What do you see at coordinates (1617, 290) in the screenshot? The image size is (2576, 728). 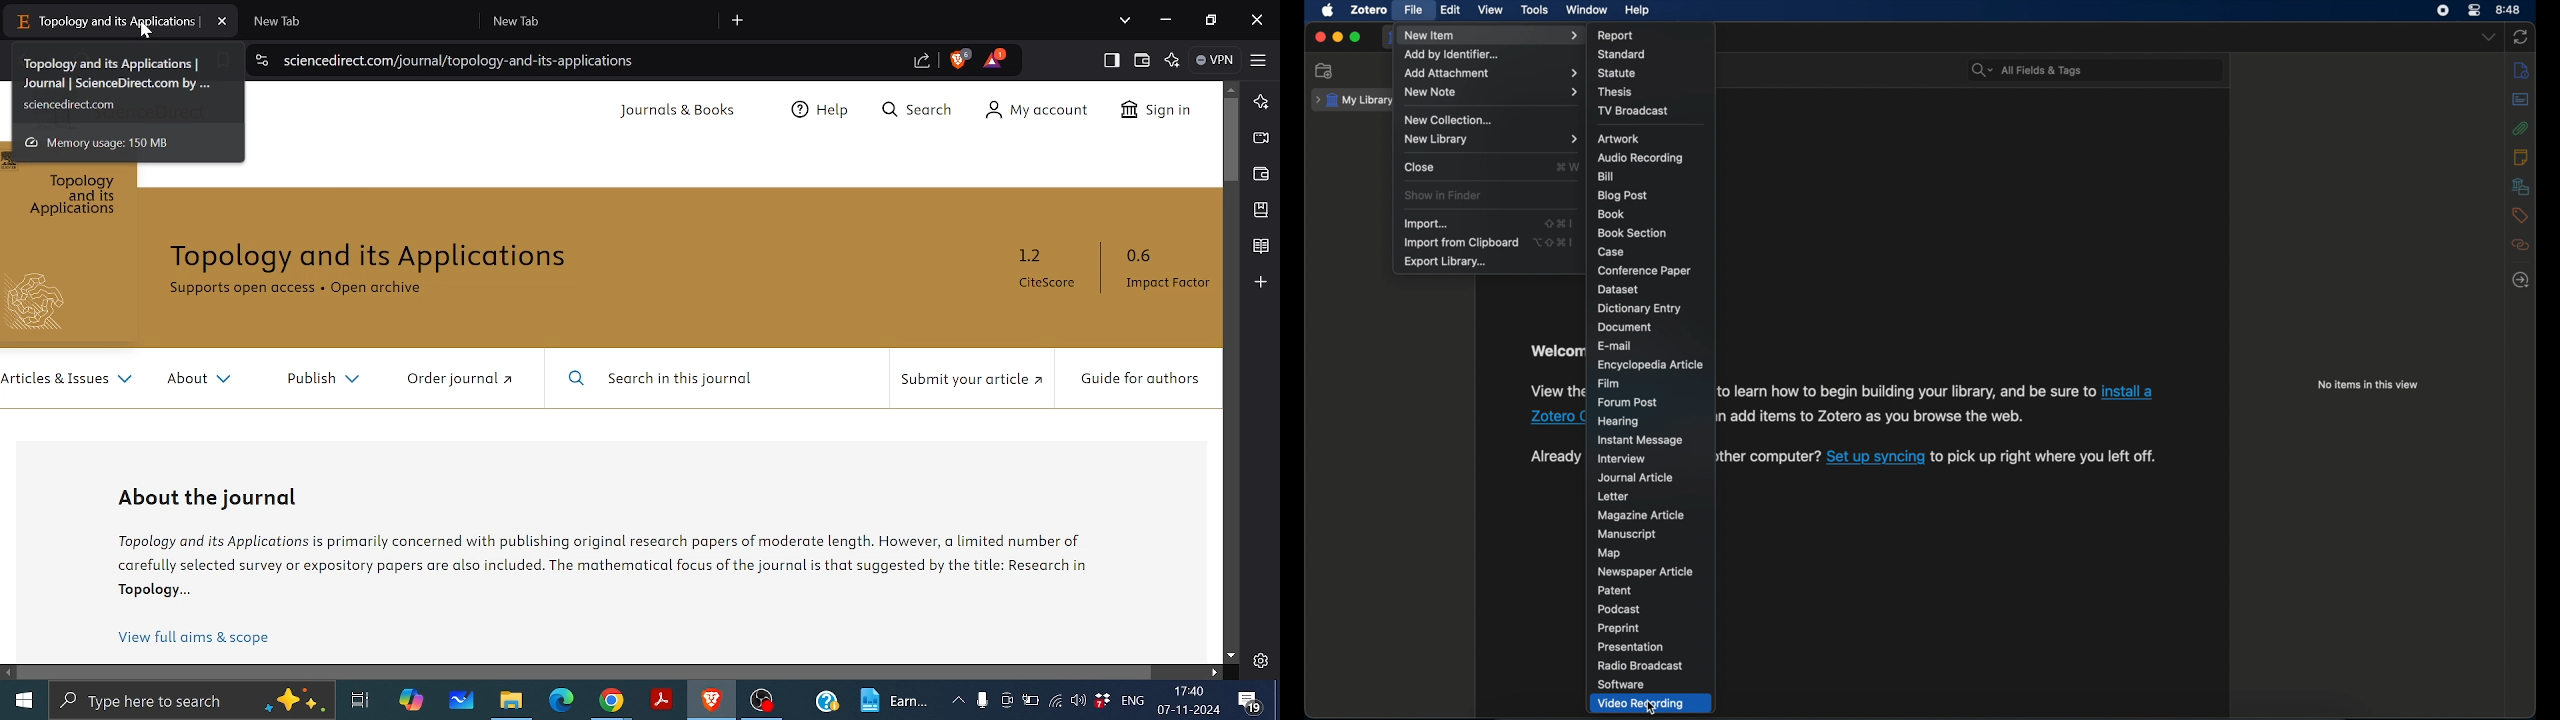 I see `dataset` at bounding box center [1617, 290].